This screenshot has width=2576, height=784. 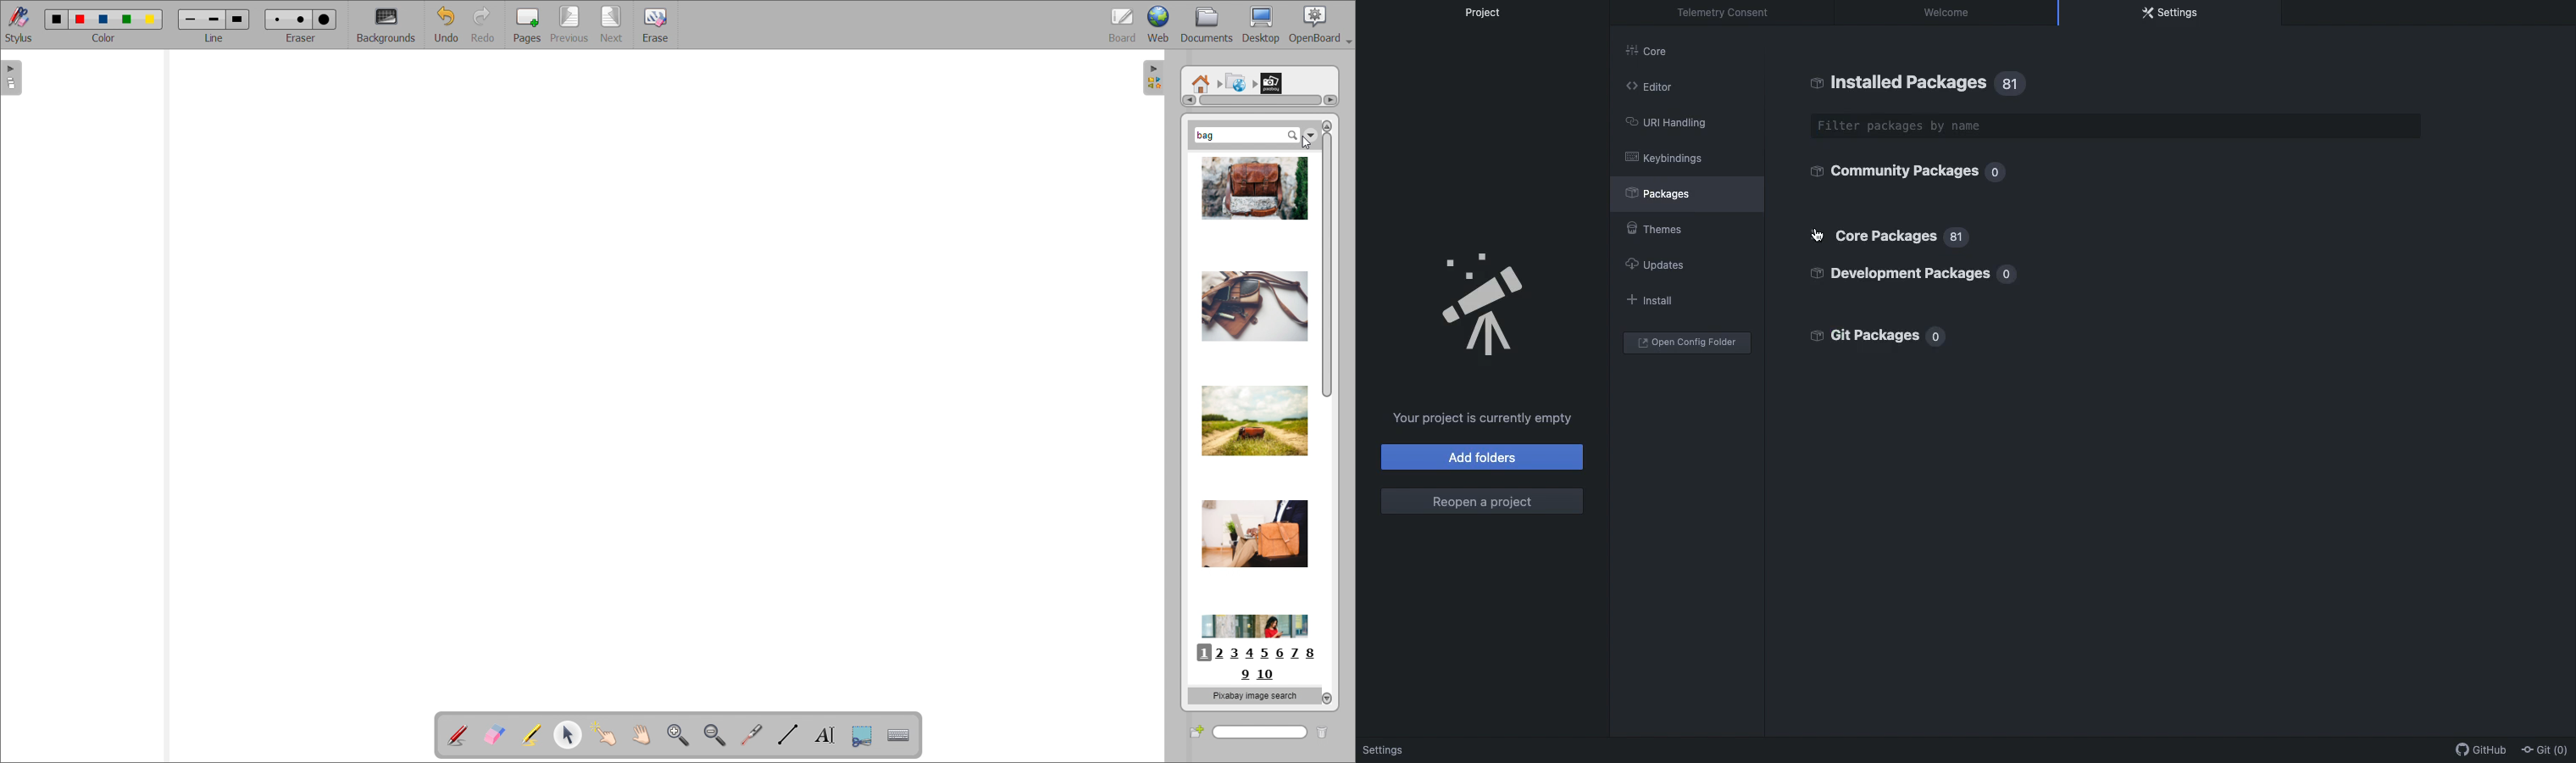 I want to click on Emblem, so click(x=1485, y=306).